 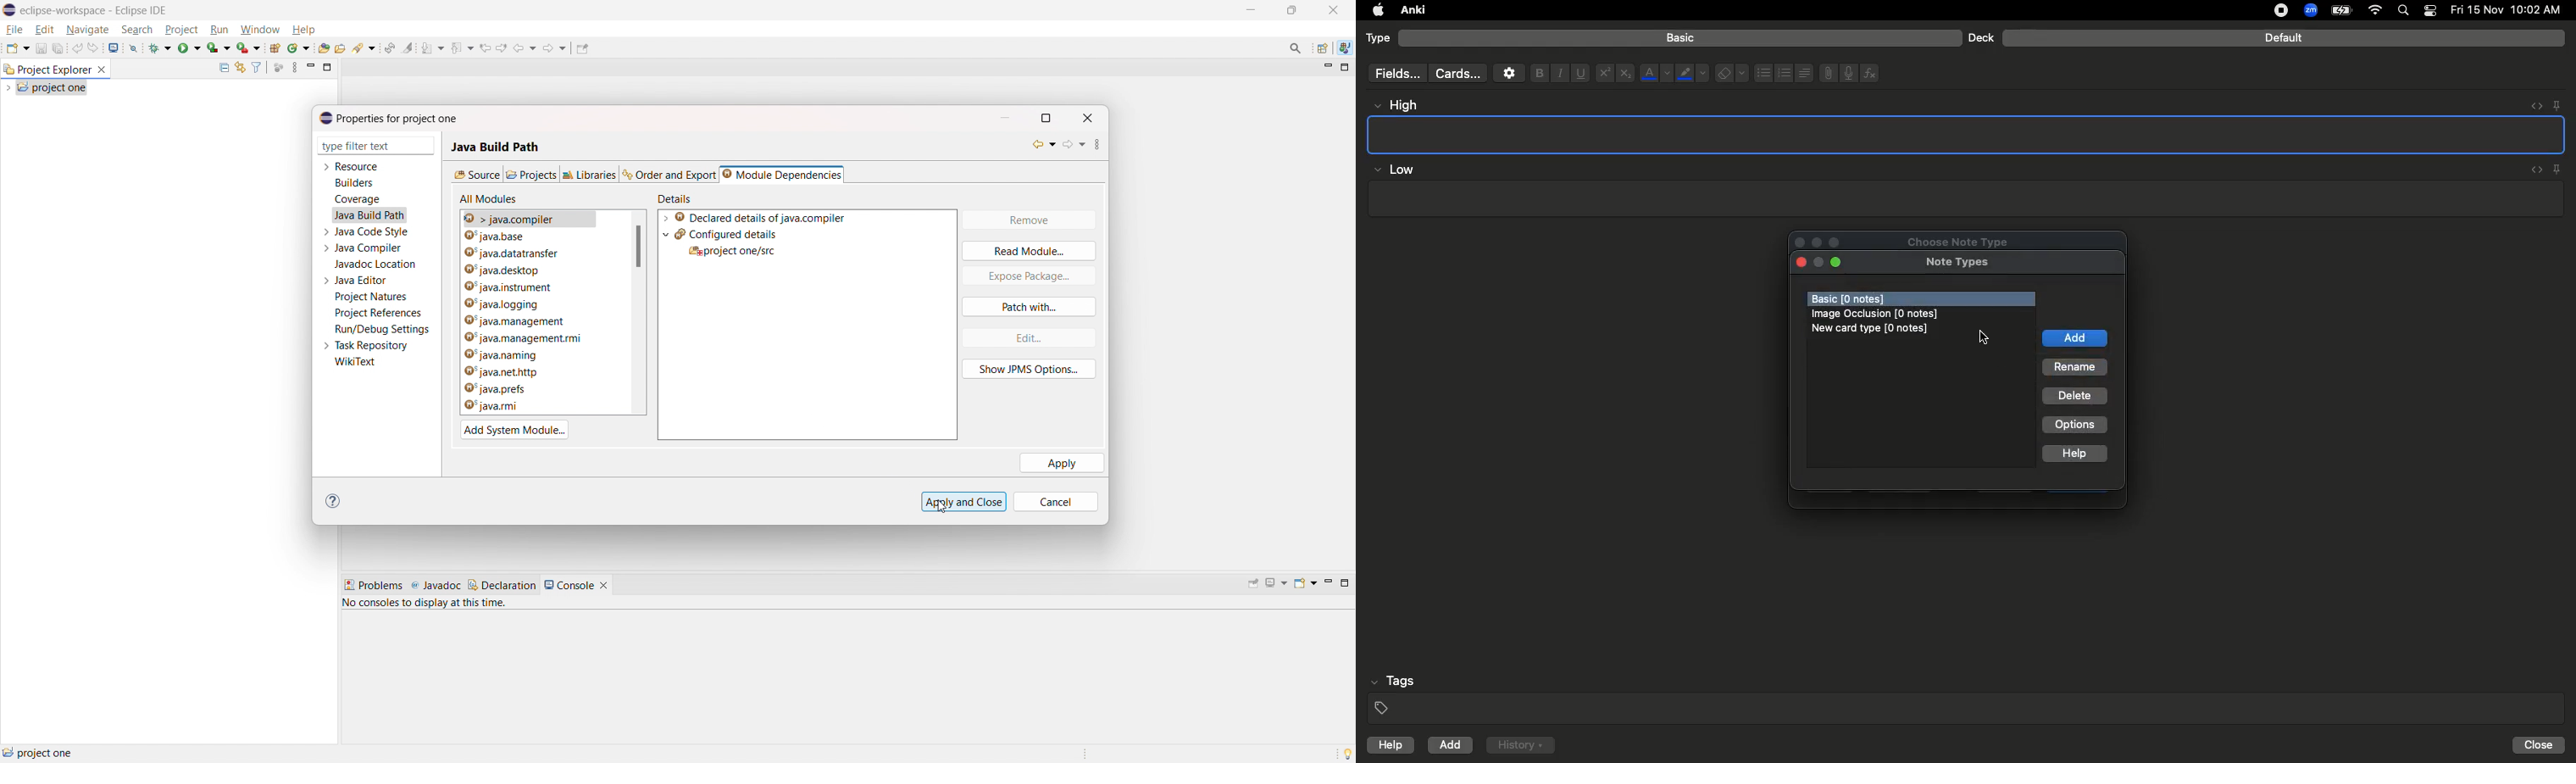 I want to click on maximize, so click(x=1839, y=263).